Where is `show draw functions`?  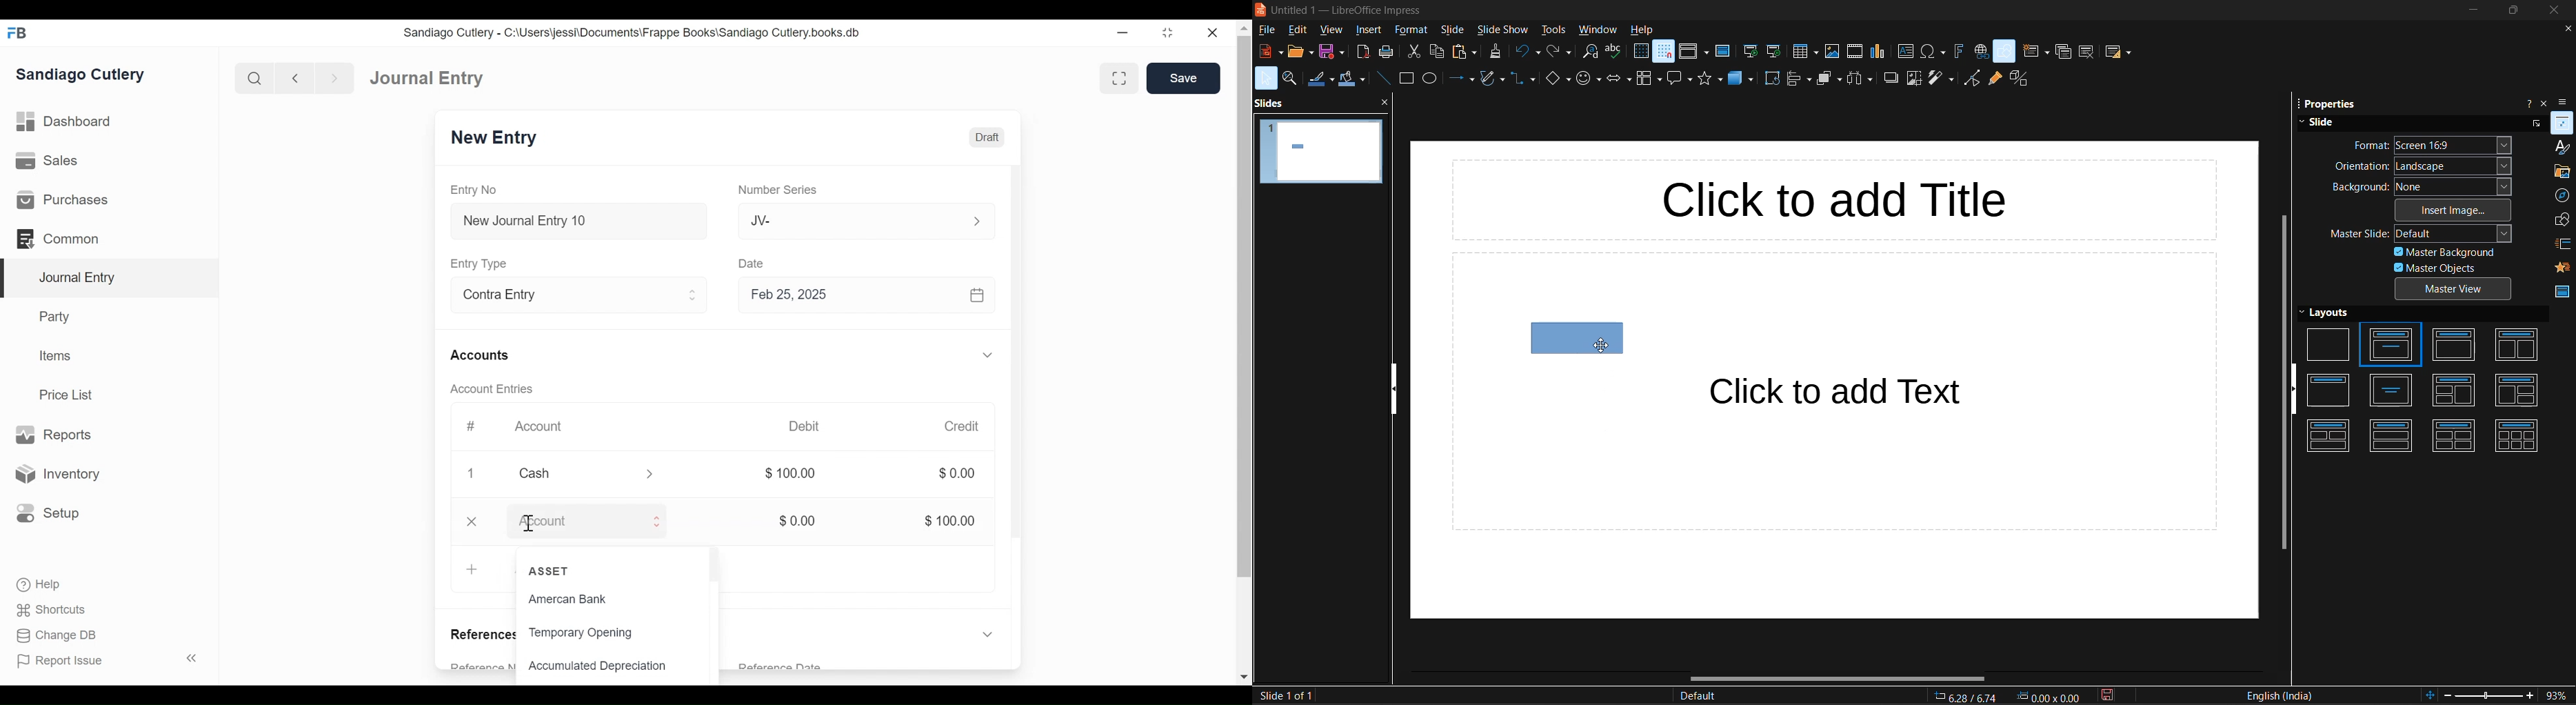 show draw functions is located at coordinates (2005, 51).